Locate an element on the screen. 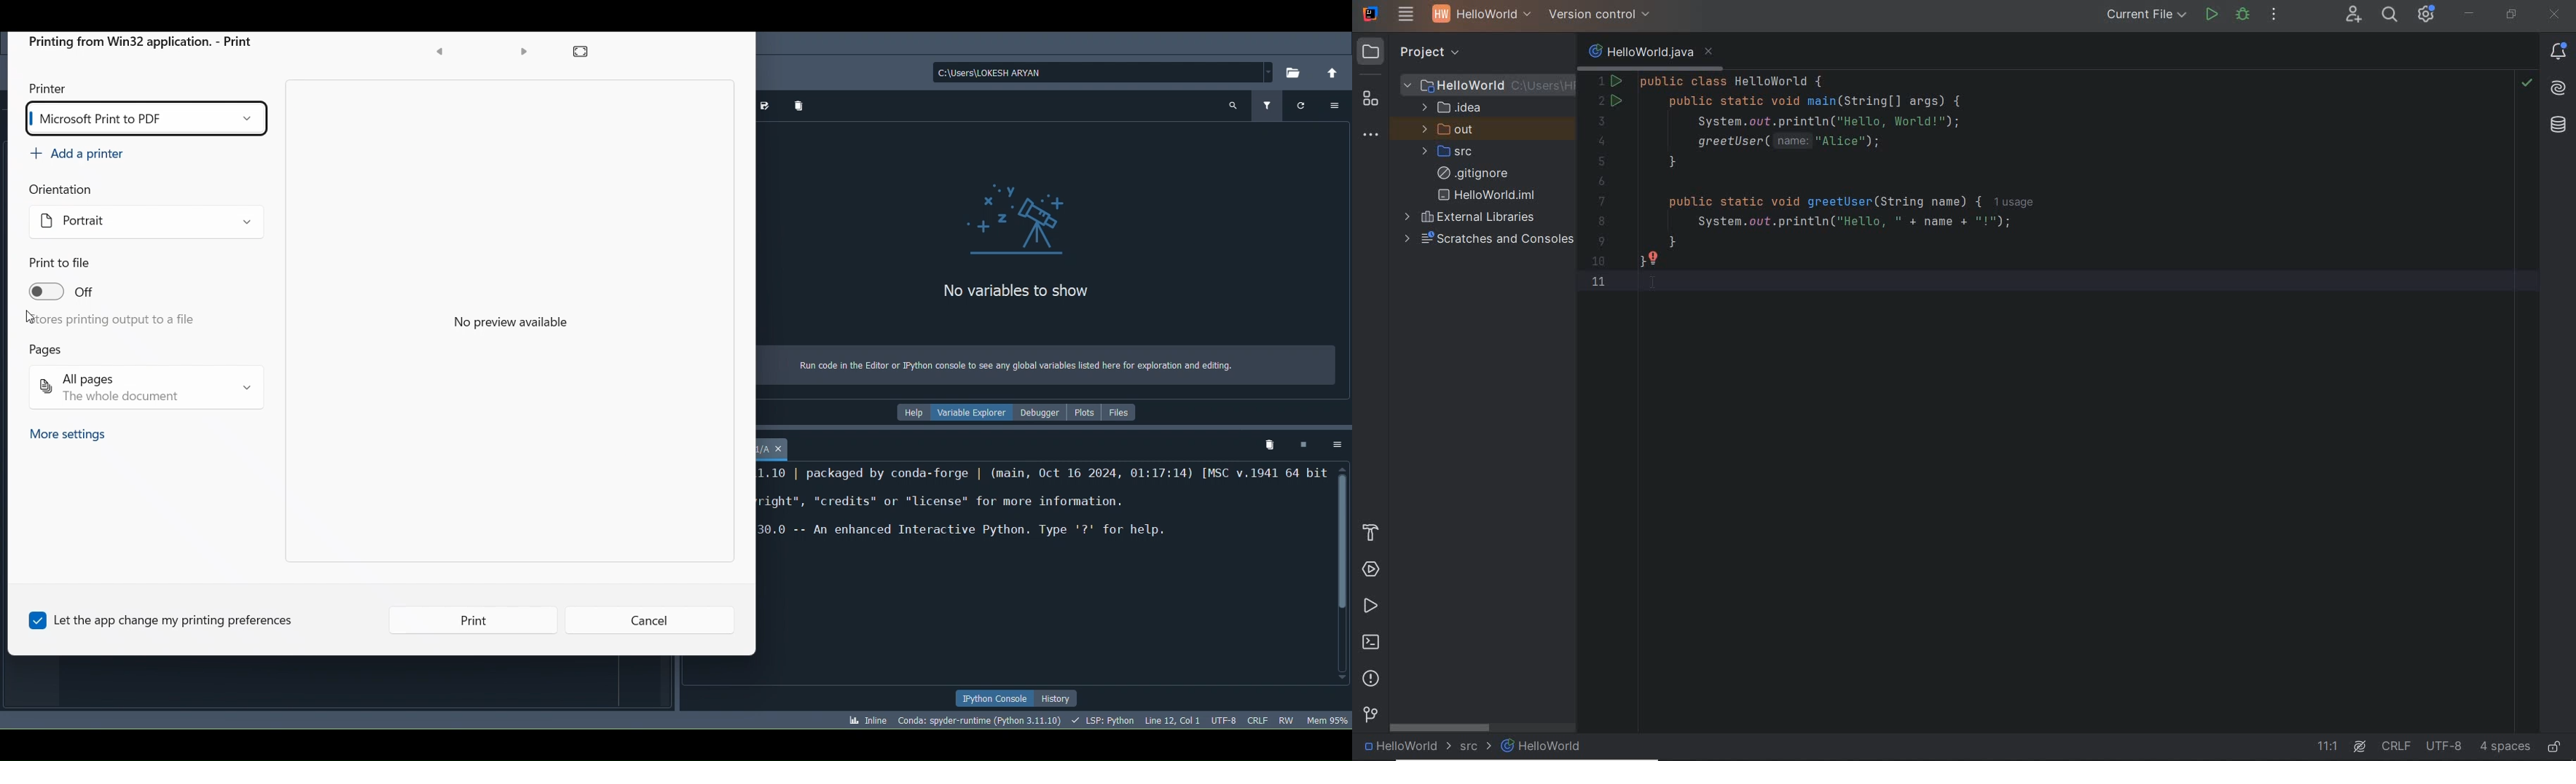 The height and width of the screenshot is (784, 2576). Remove all variables from namespace is located at coordinates (1266, 444).